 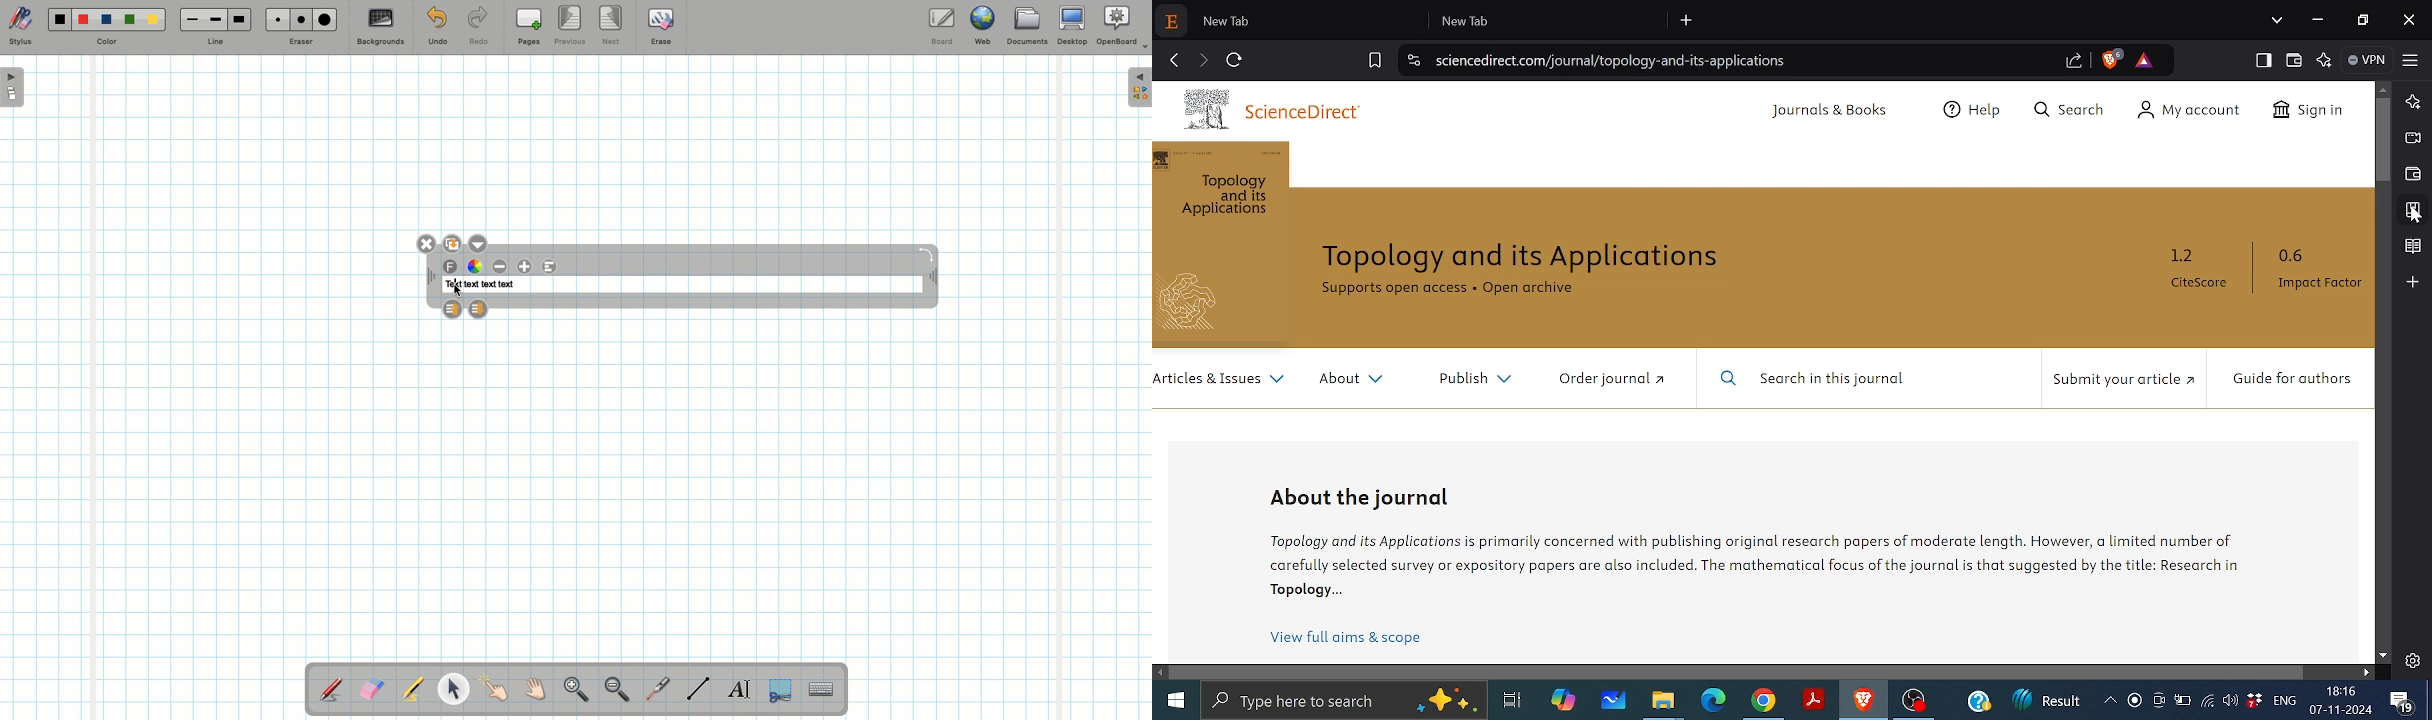 I want to click on Increase font size, so click(x=526, y=266).